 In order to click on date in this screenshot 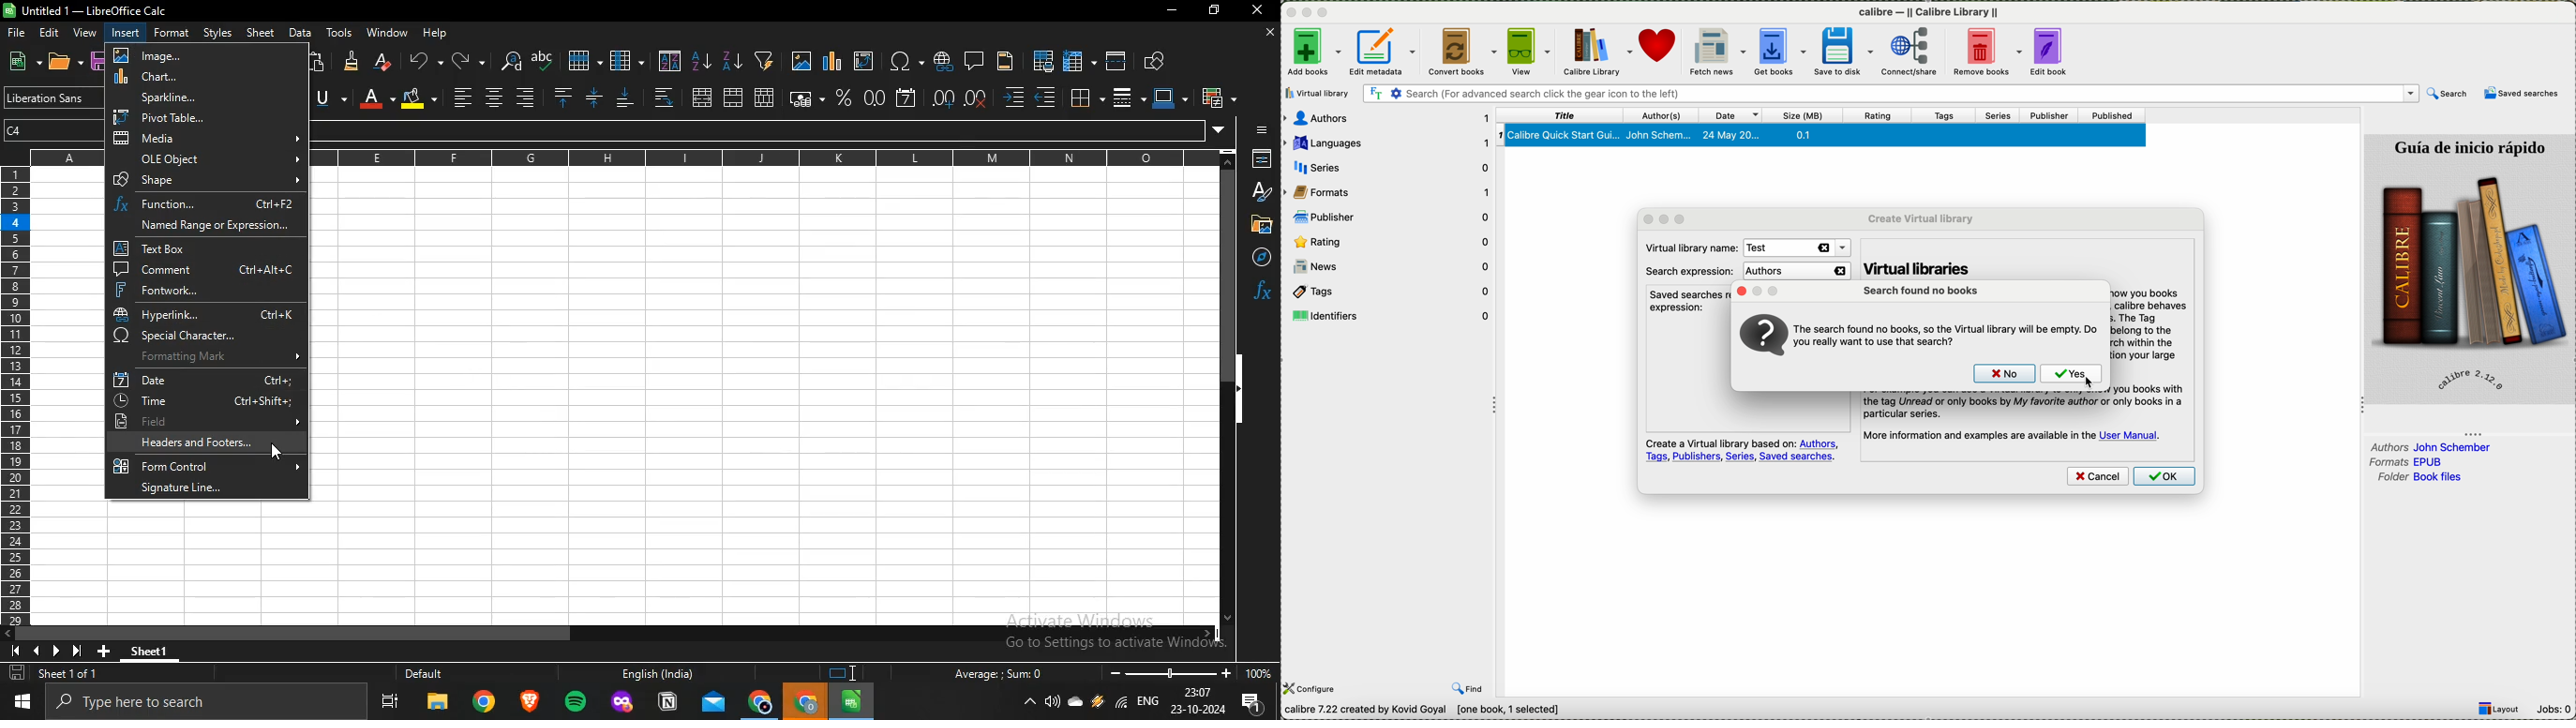, I will do `click(206, 379)`.